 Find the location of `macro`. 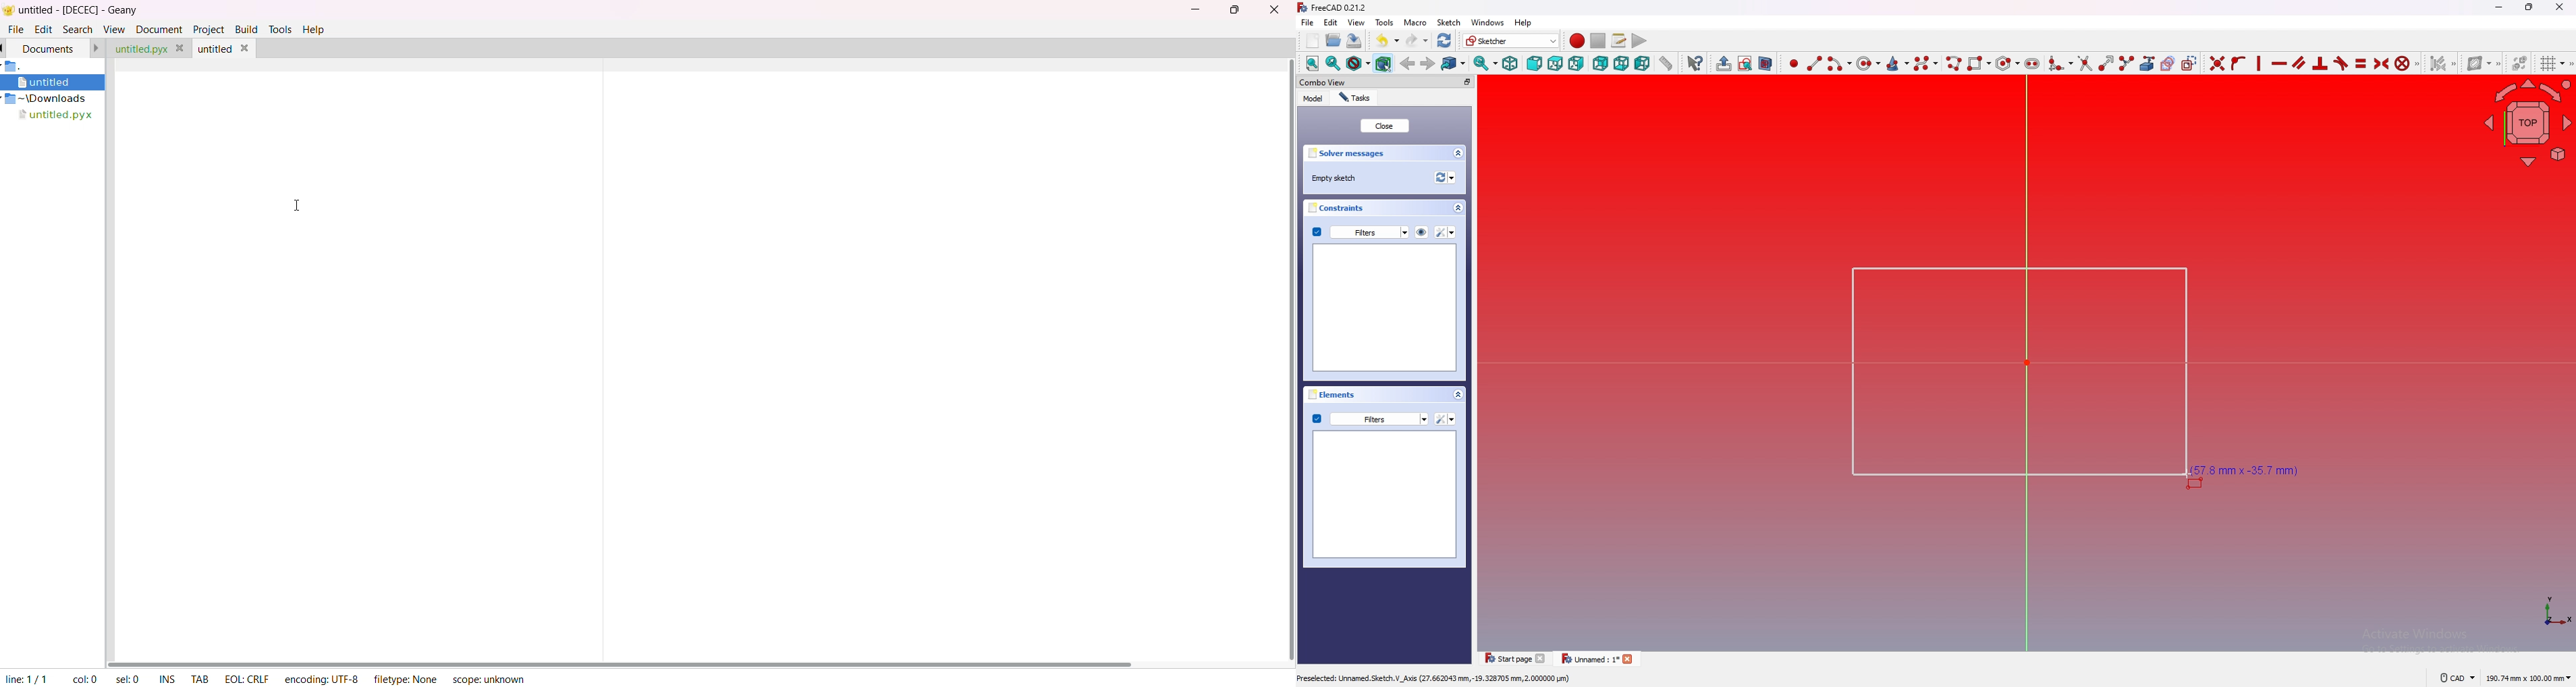

macro is located at coordinates (1414, 21).